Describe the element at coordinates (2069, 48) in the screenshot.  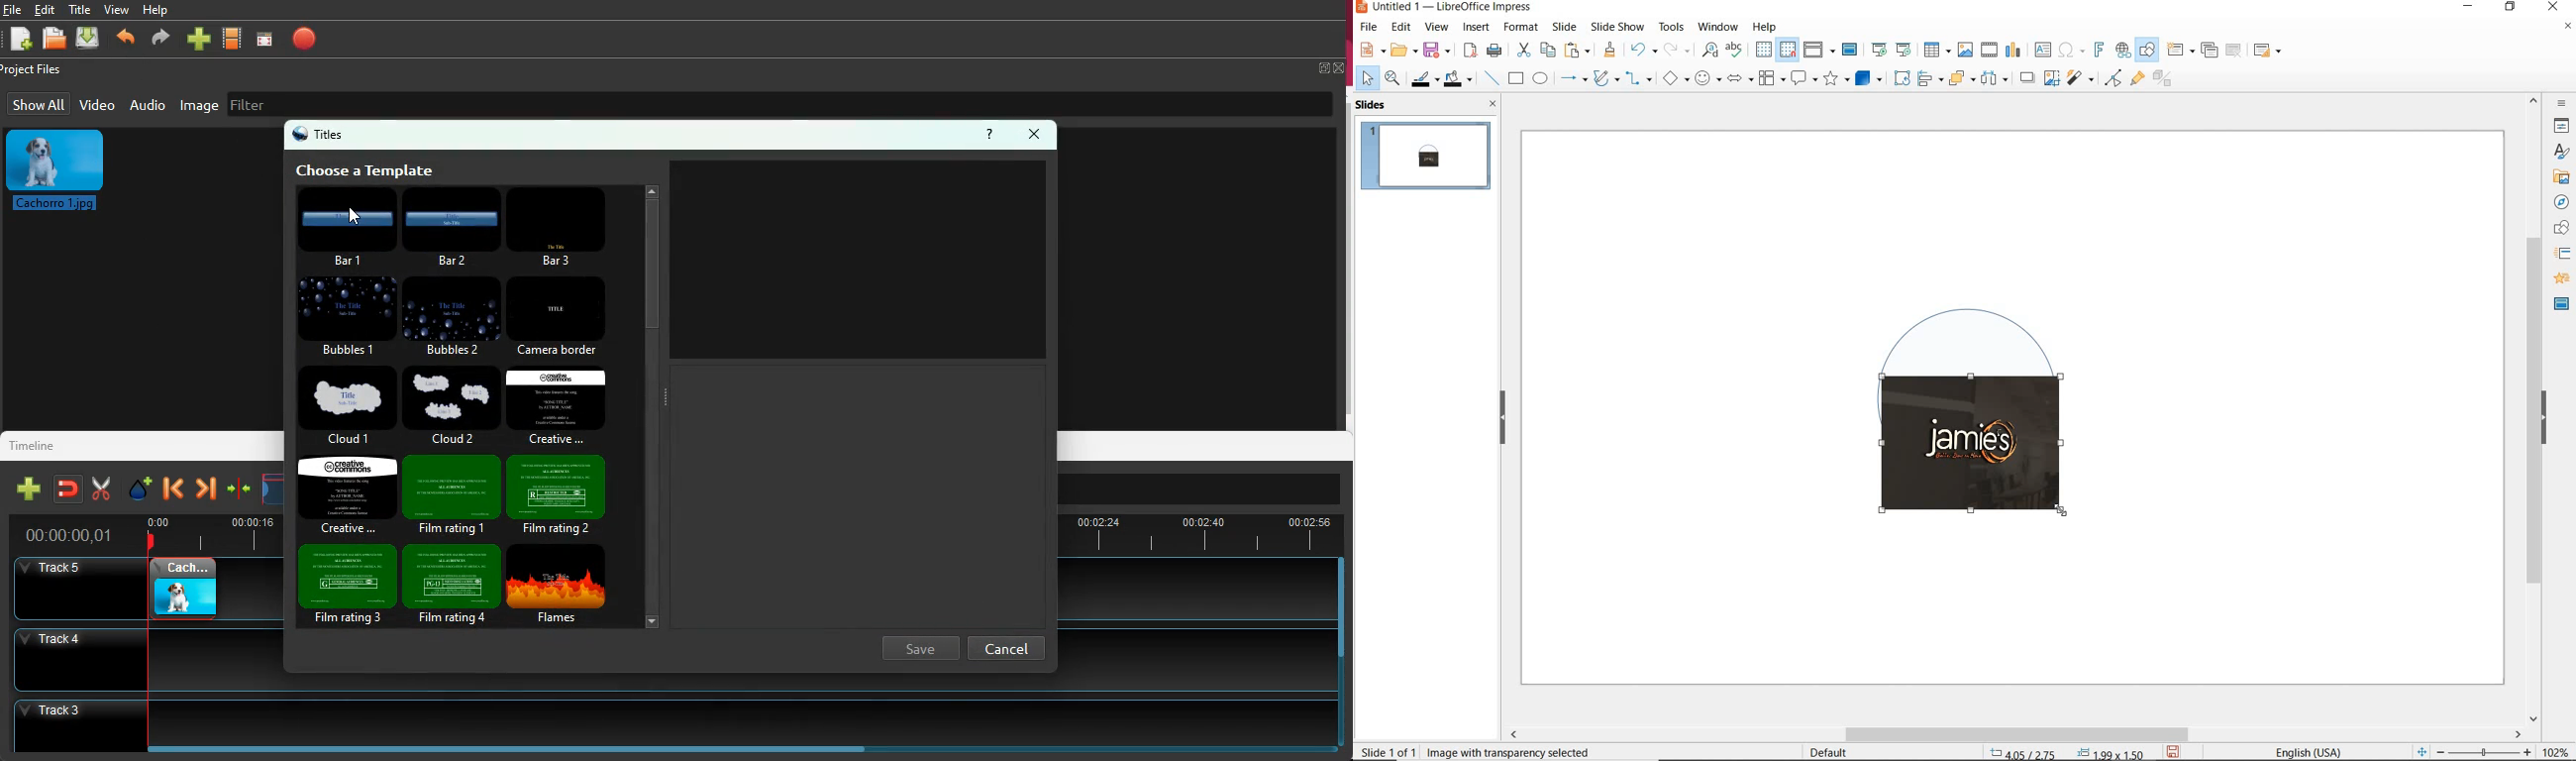
I see `insert special characters` at that location.